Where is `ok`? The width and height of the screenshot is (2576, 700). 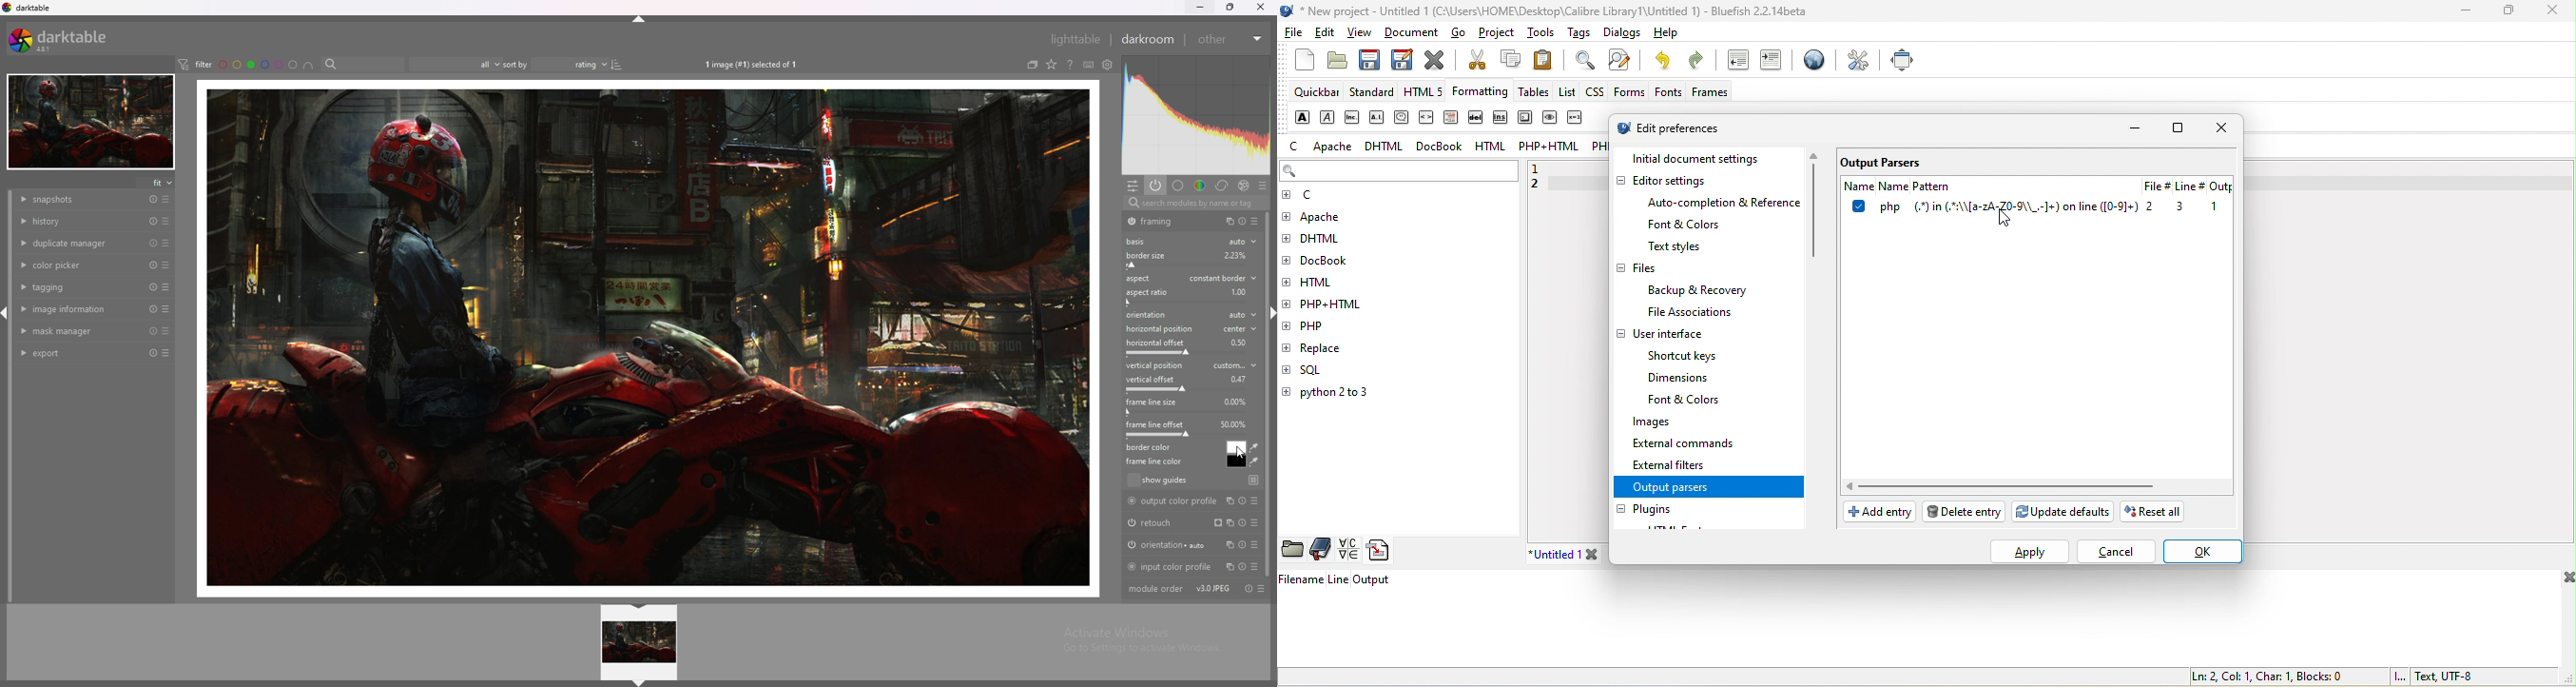 ok is located at coordinates (2205, 552).